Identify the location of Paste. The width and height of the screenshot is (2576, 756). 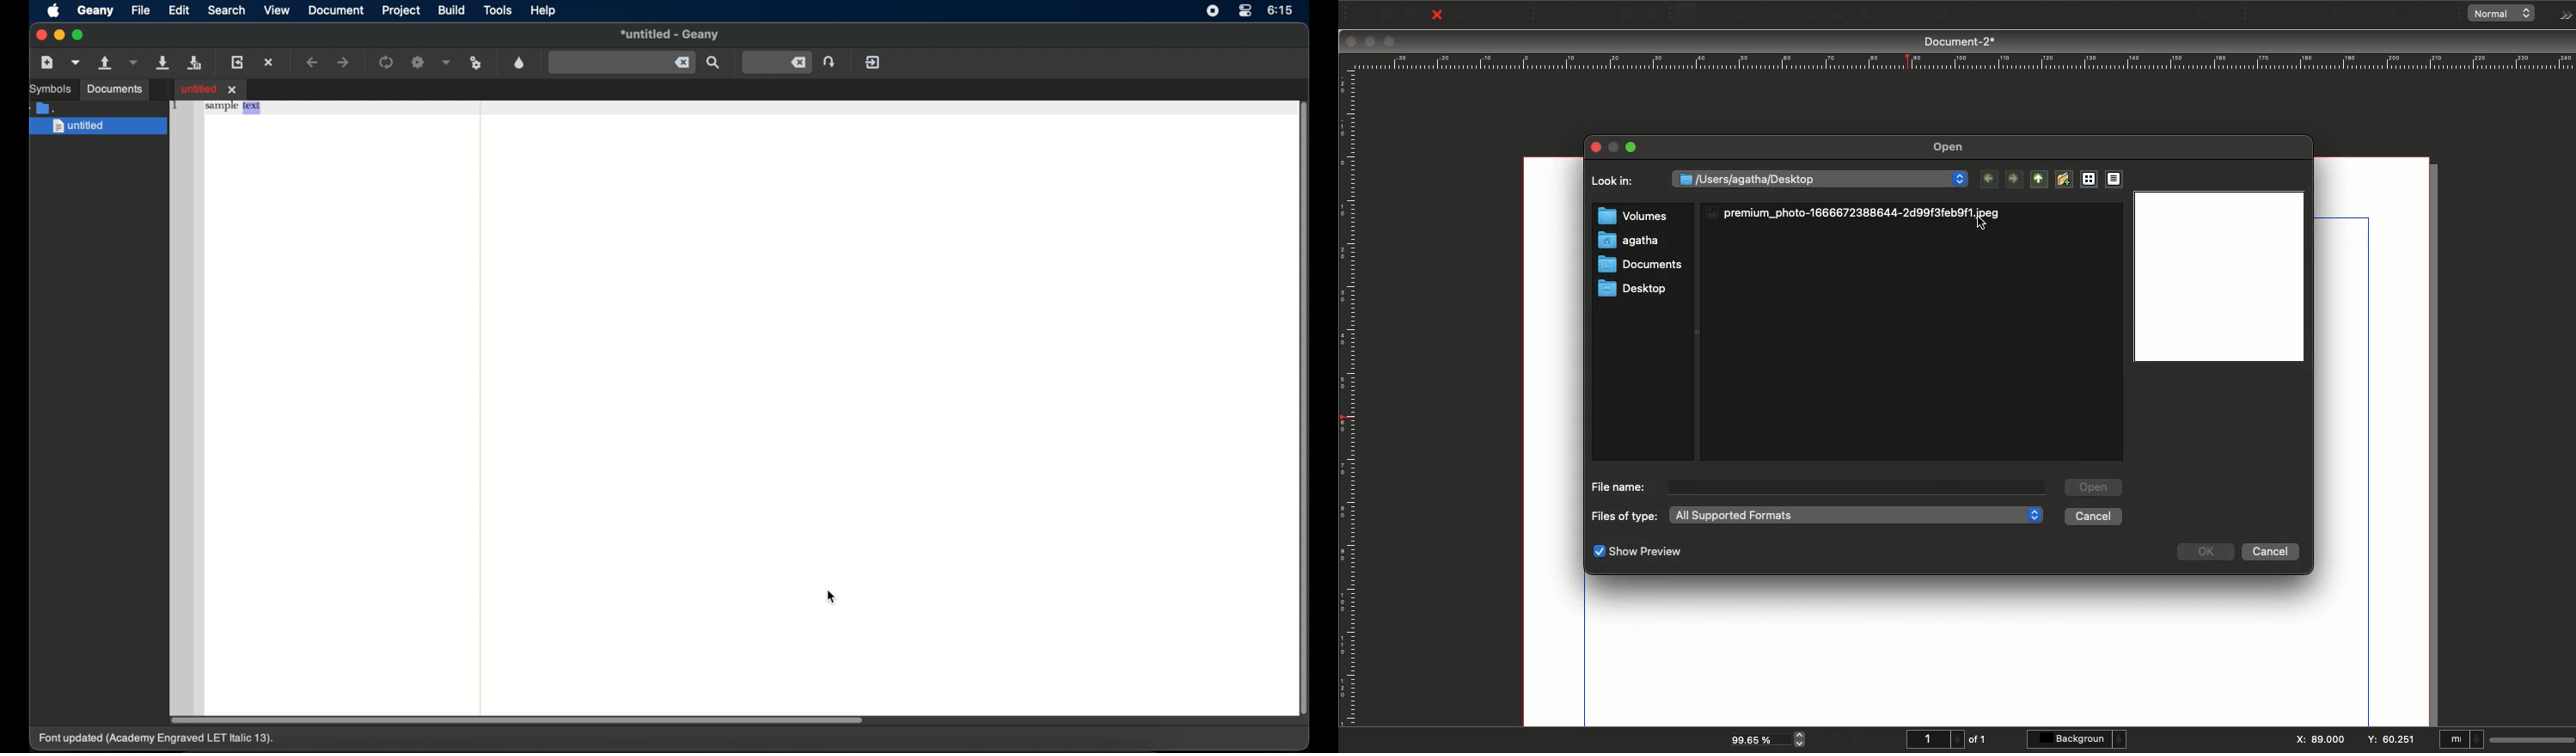
(1657, 15).